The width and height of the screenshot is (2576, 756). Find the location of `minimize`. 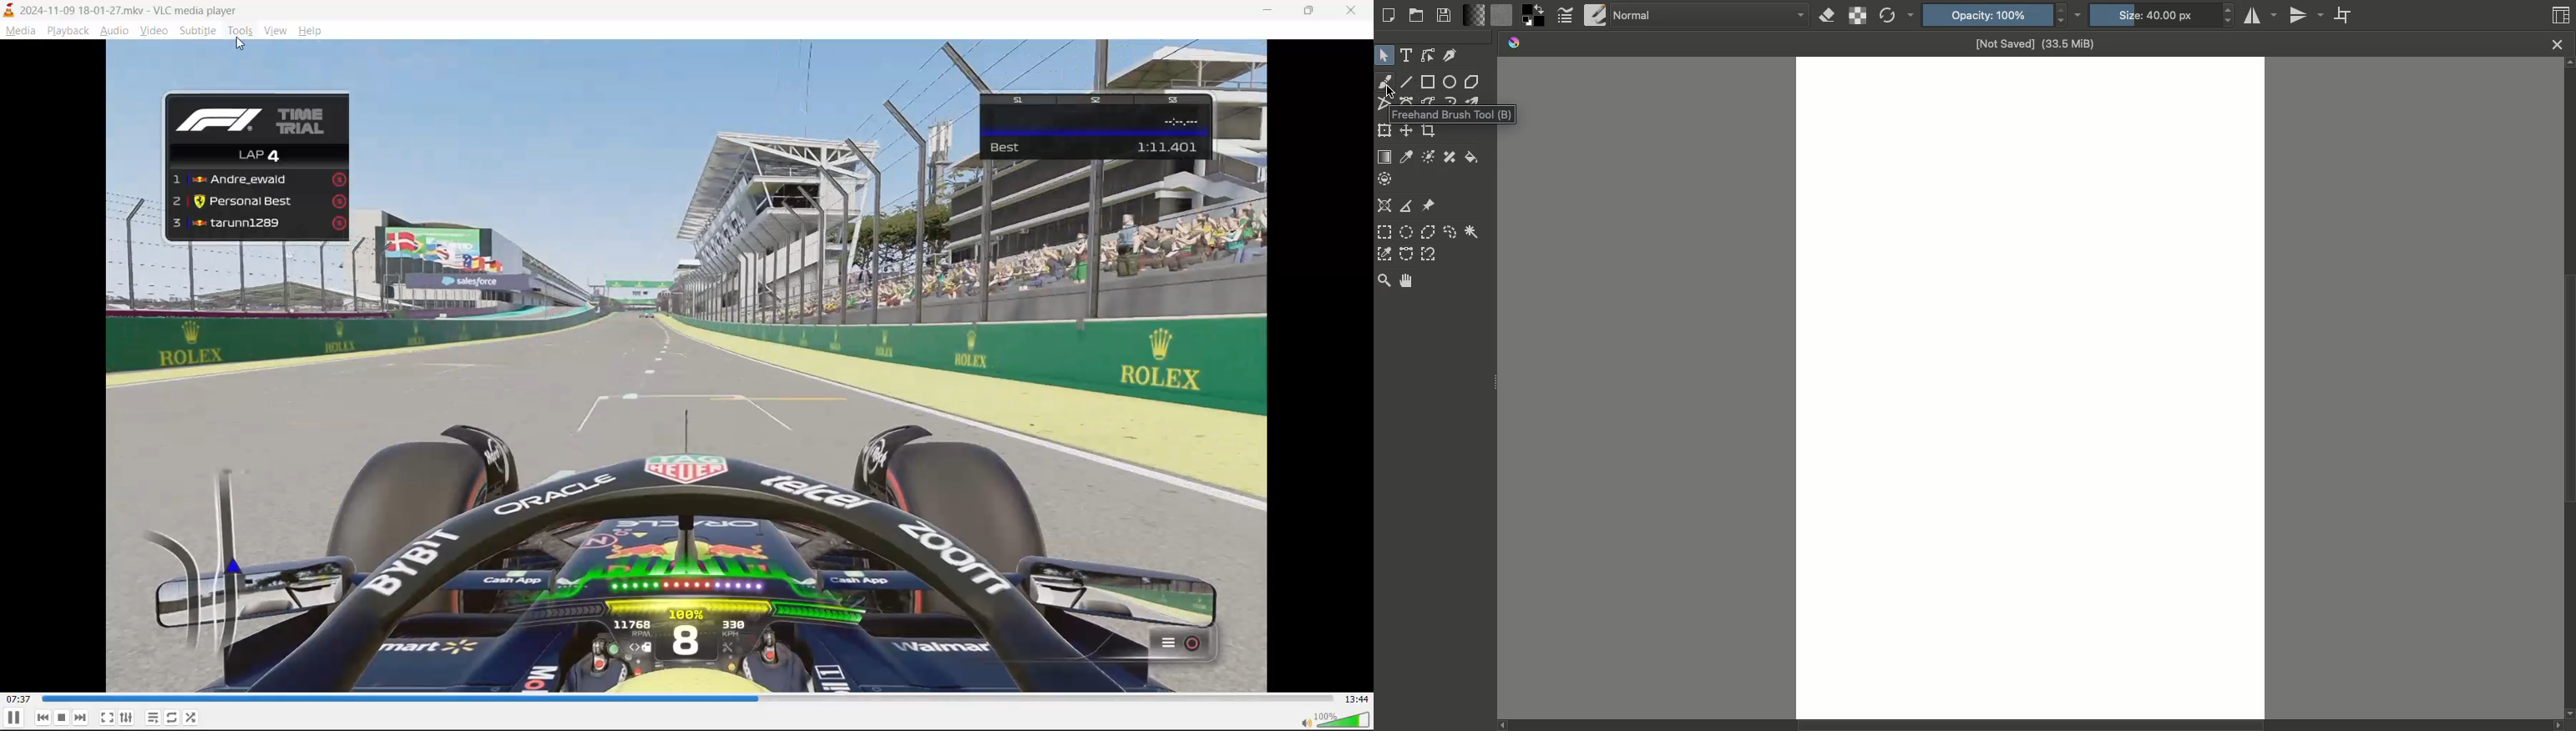

minimize is located at coordinates (1267, 12).